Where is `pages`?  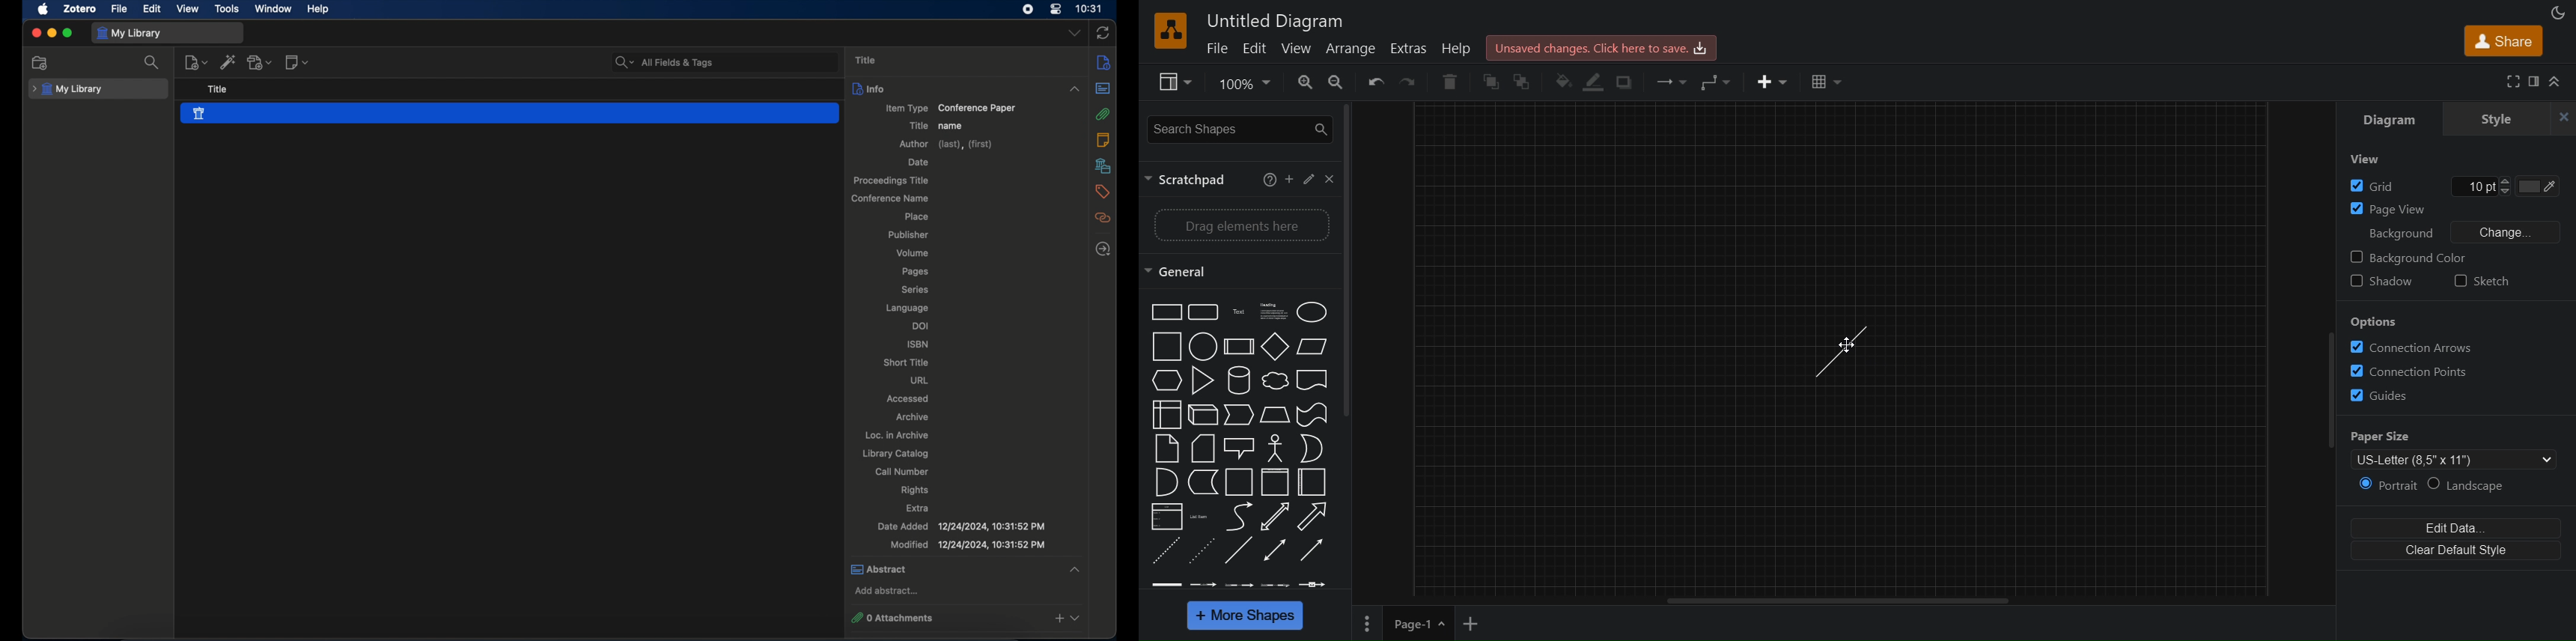
pages is located at coordinates (916, 272).